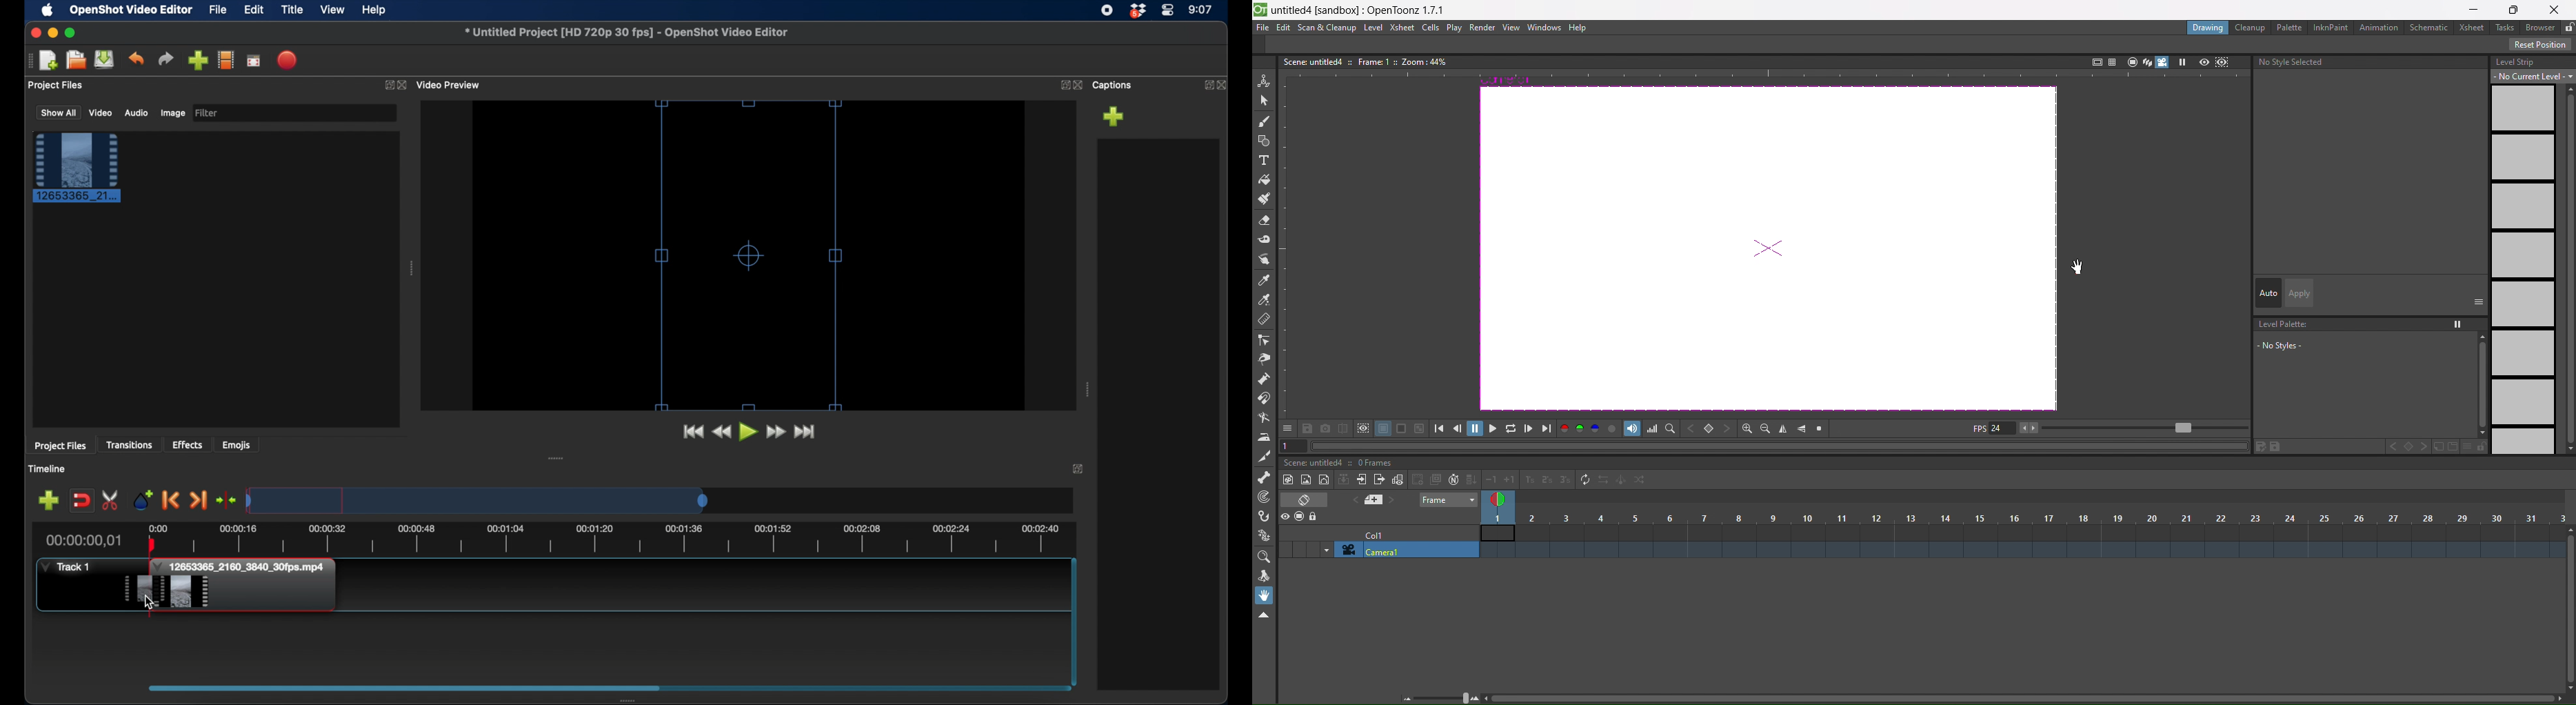 This screenshot has height=728, width=2576. Describe the element at coordinates (1079, 470) in the screenshot. I see `expand` at that location.